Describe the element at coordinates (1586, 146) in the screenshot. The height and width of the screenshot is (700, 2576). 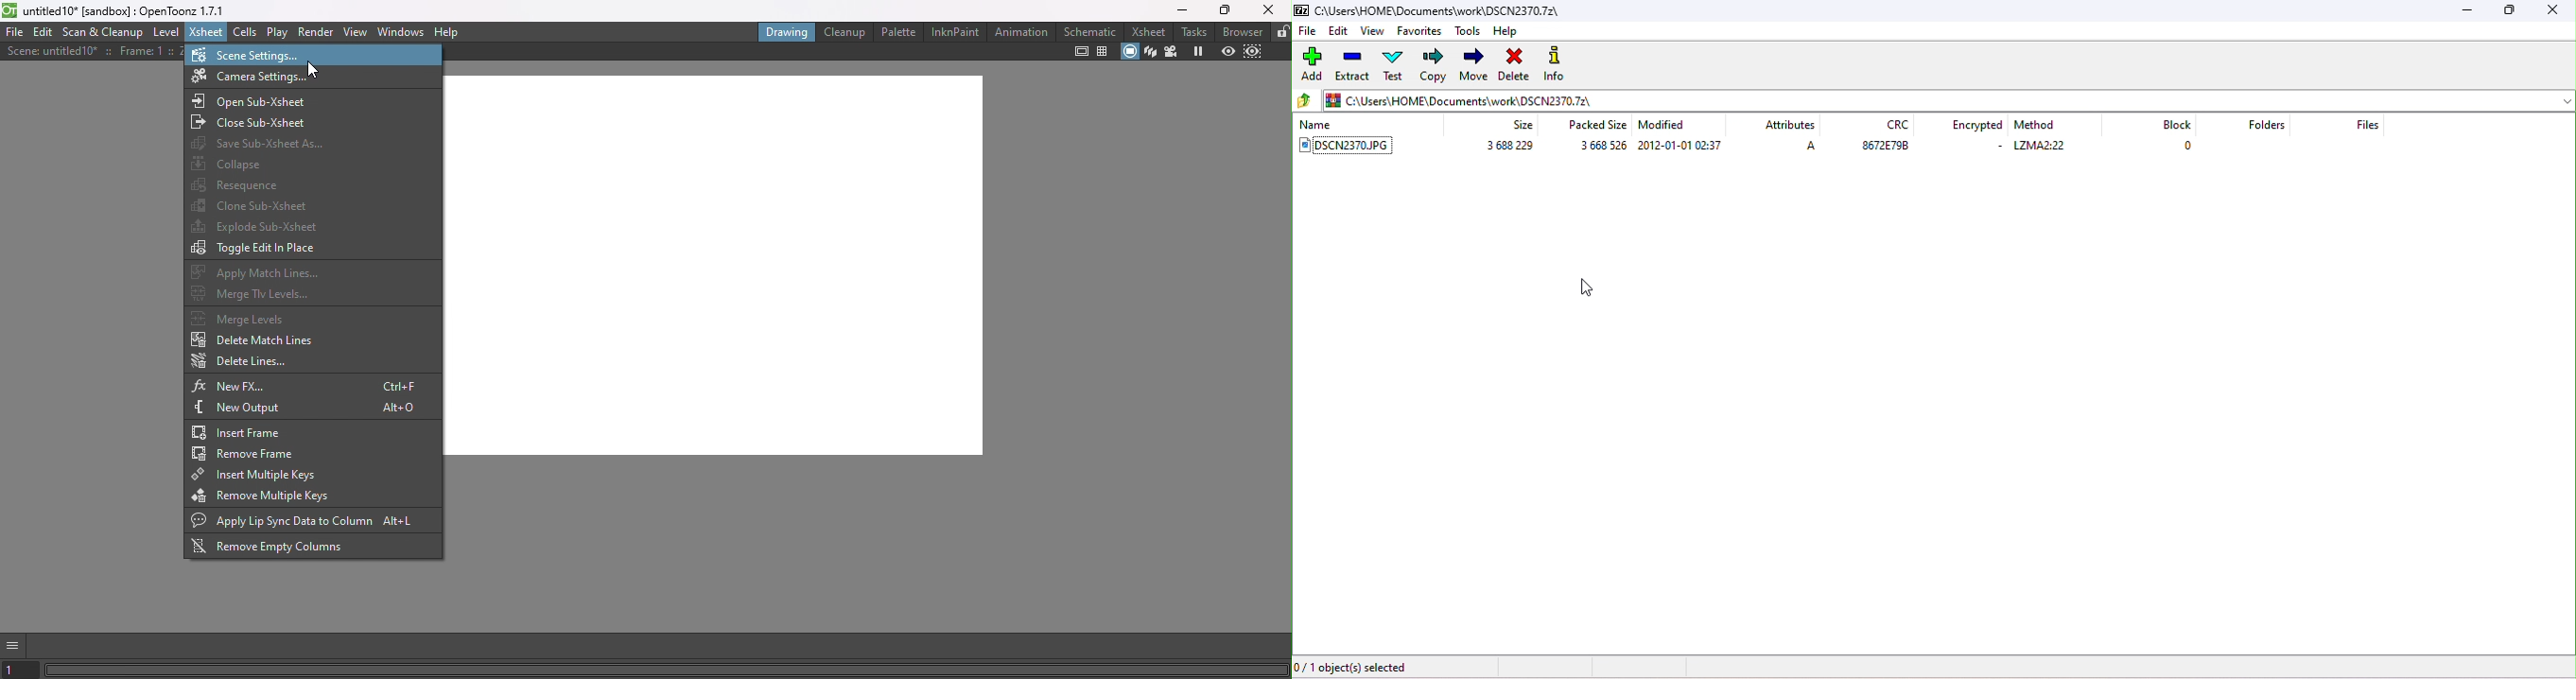
I see `size` at that location.